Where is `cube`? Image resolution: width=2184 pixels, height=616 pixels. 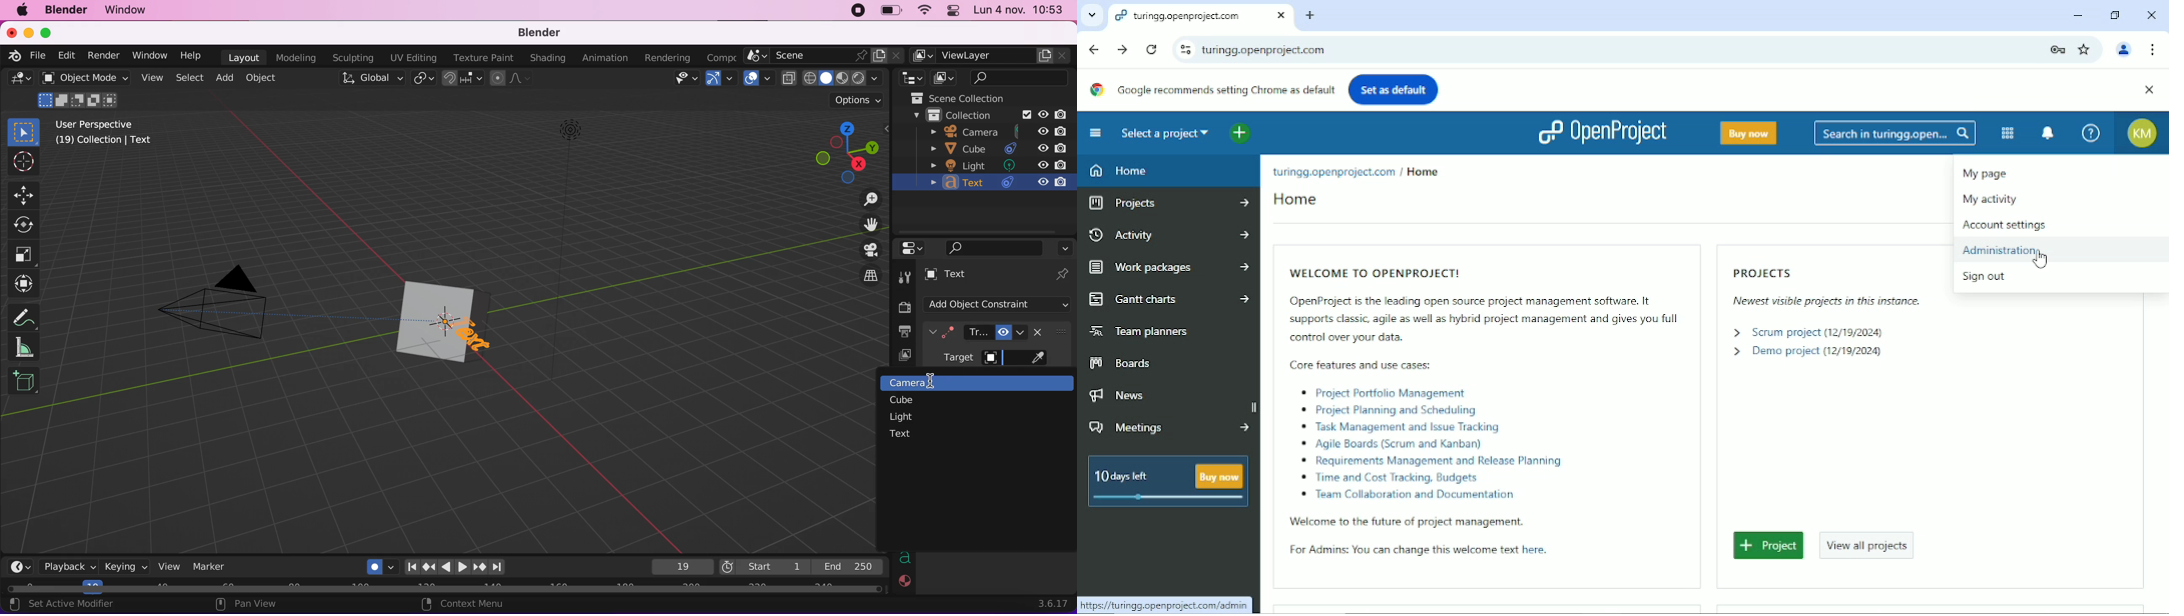 cube is located at coordinates (425, 323).